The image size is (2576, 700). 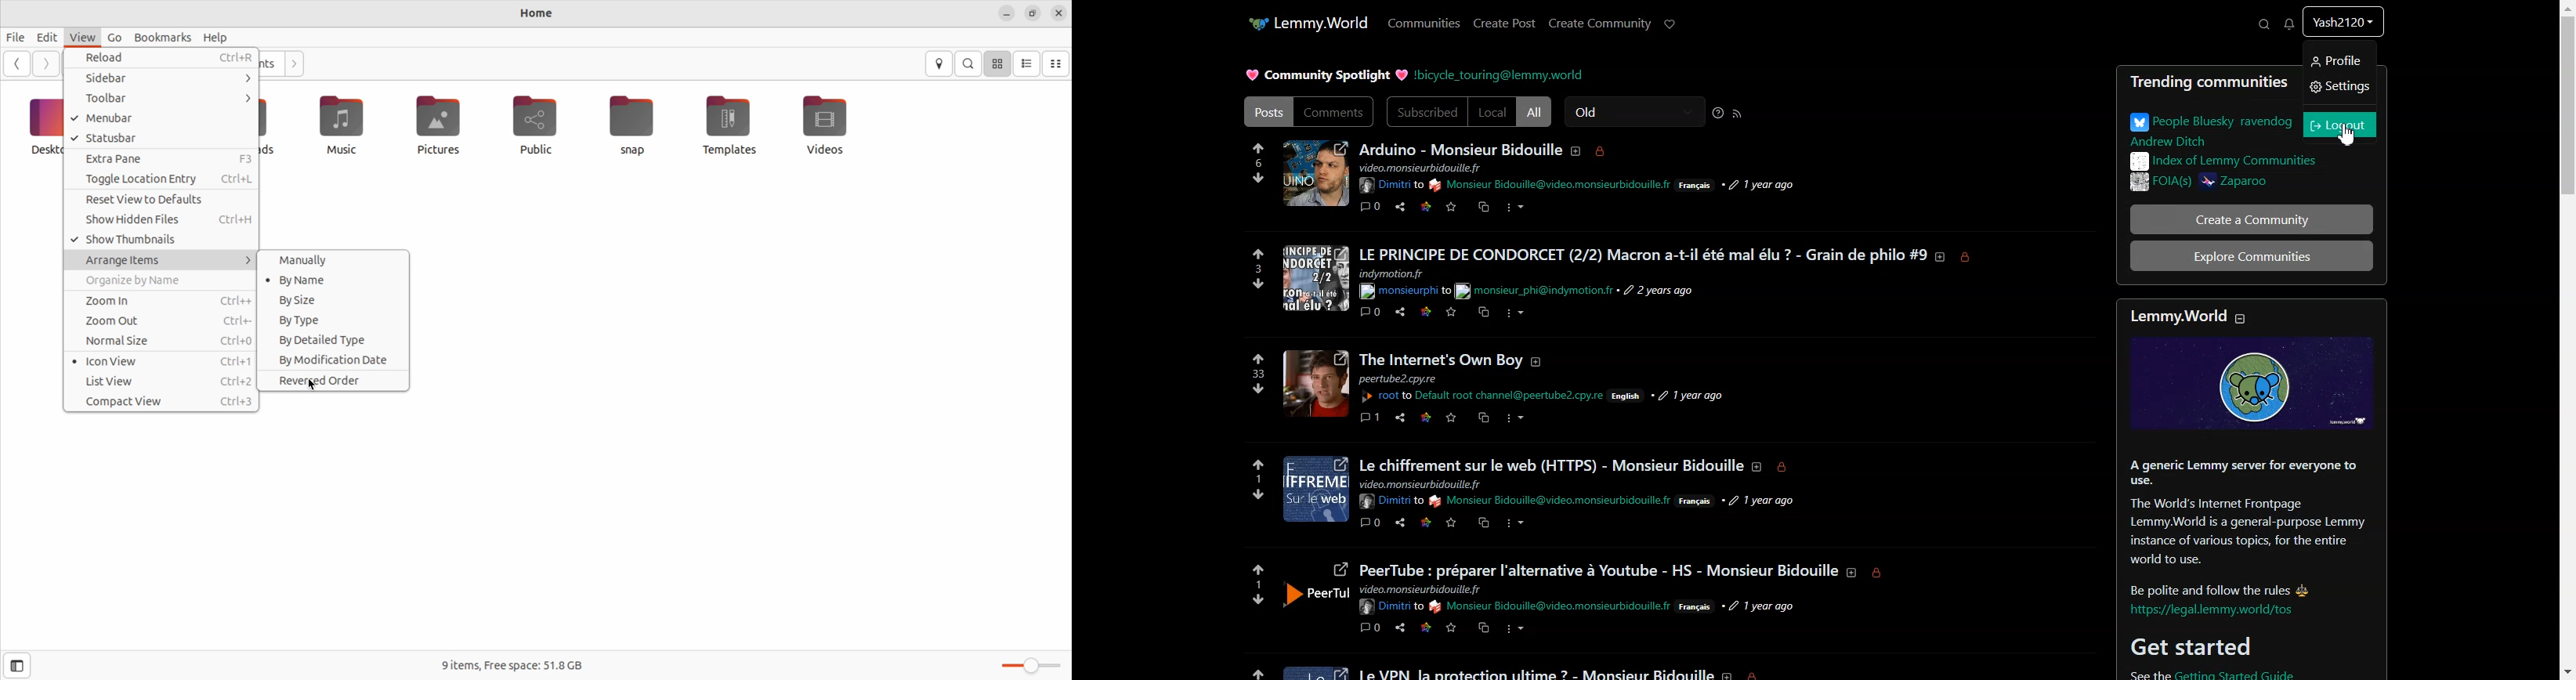 What do you see at coordinates (1550, 502) in the screenshot?
I see `hyperlink` at bounding box center [1550, 502].